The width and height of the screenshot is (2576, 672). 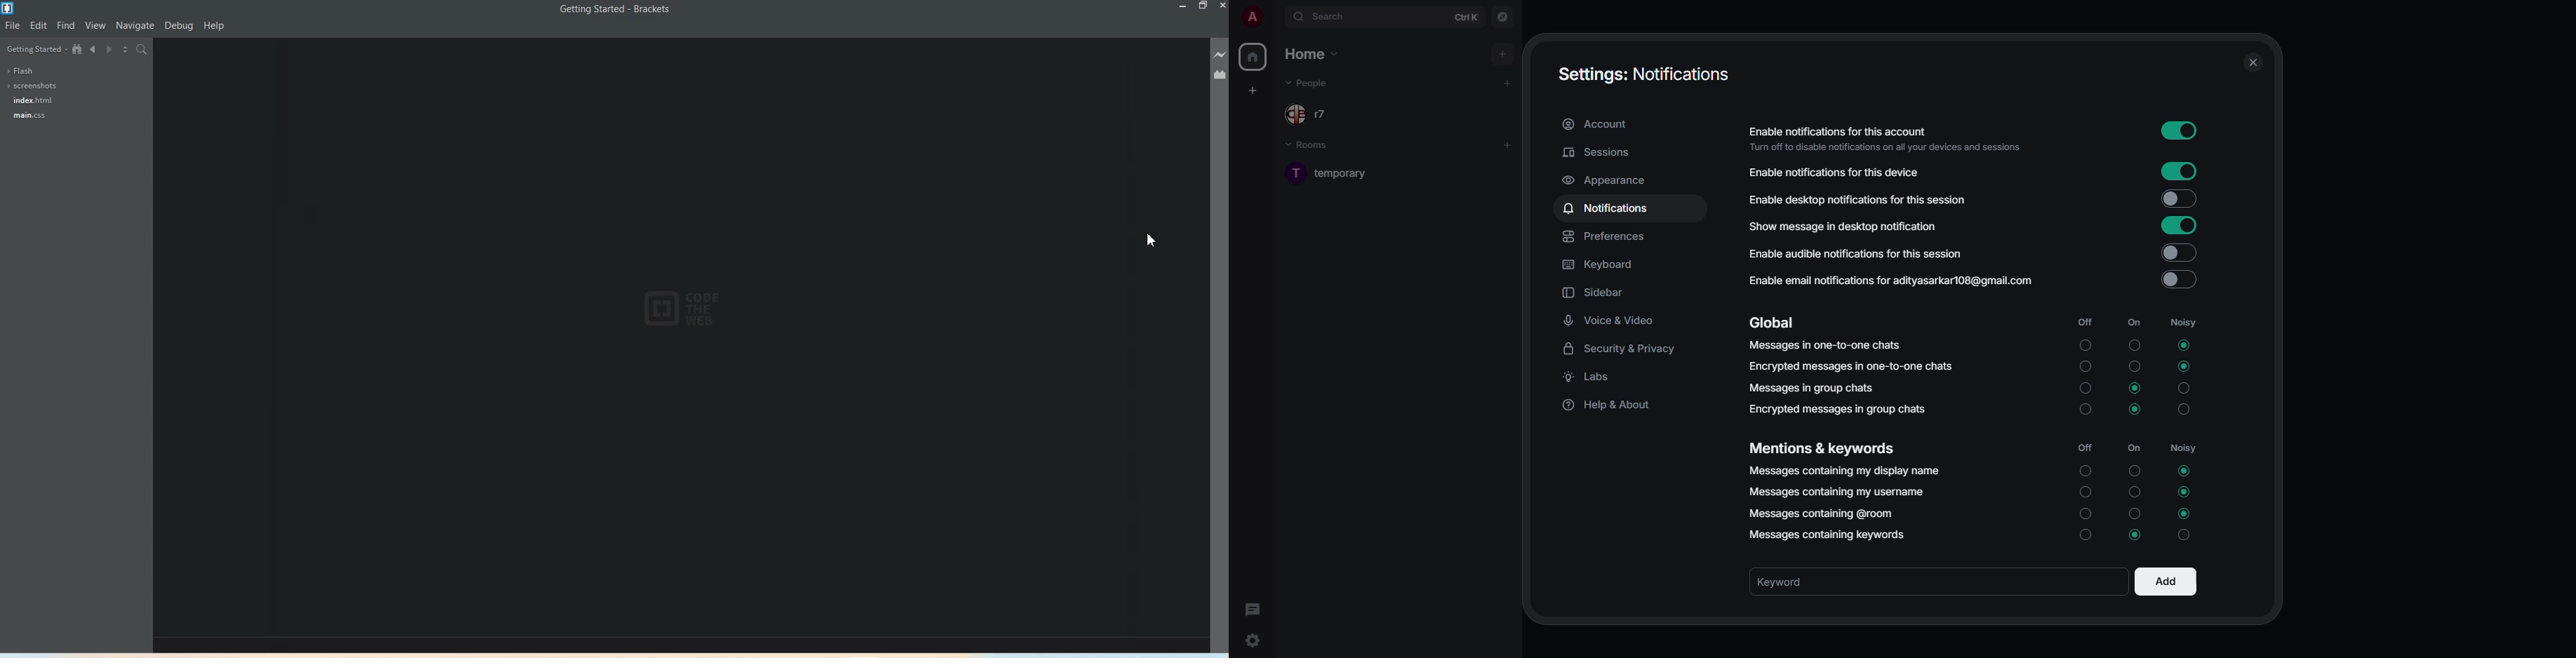 What do you see at coordinates (2135, 492) in the screenshot?
I see `turn off` at bounding box center [2135, 492].